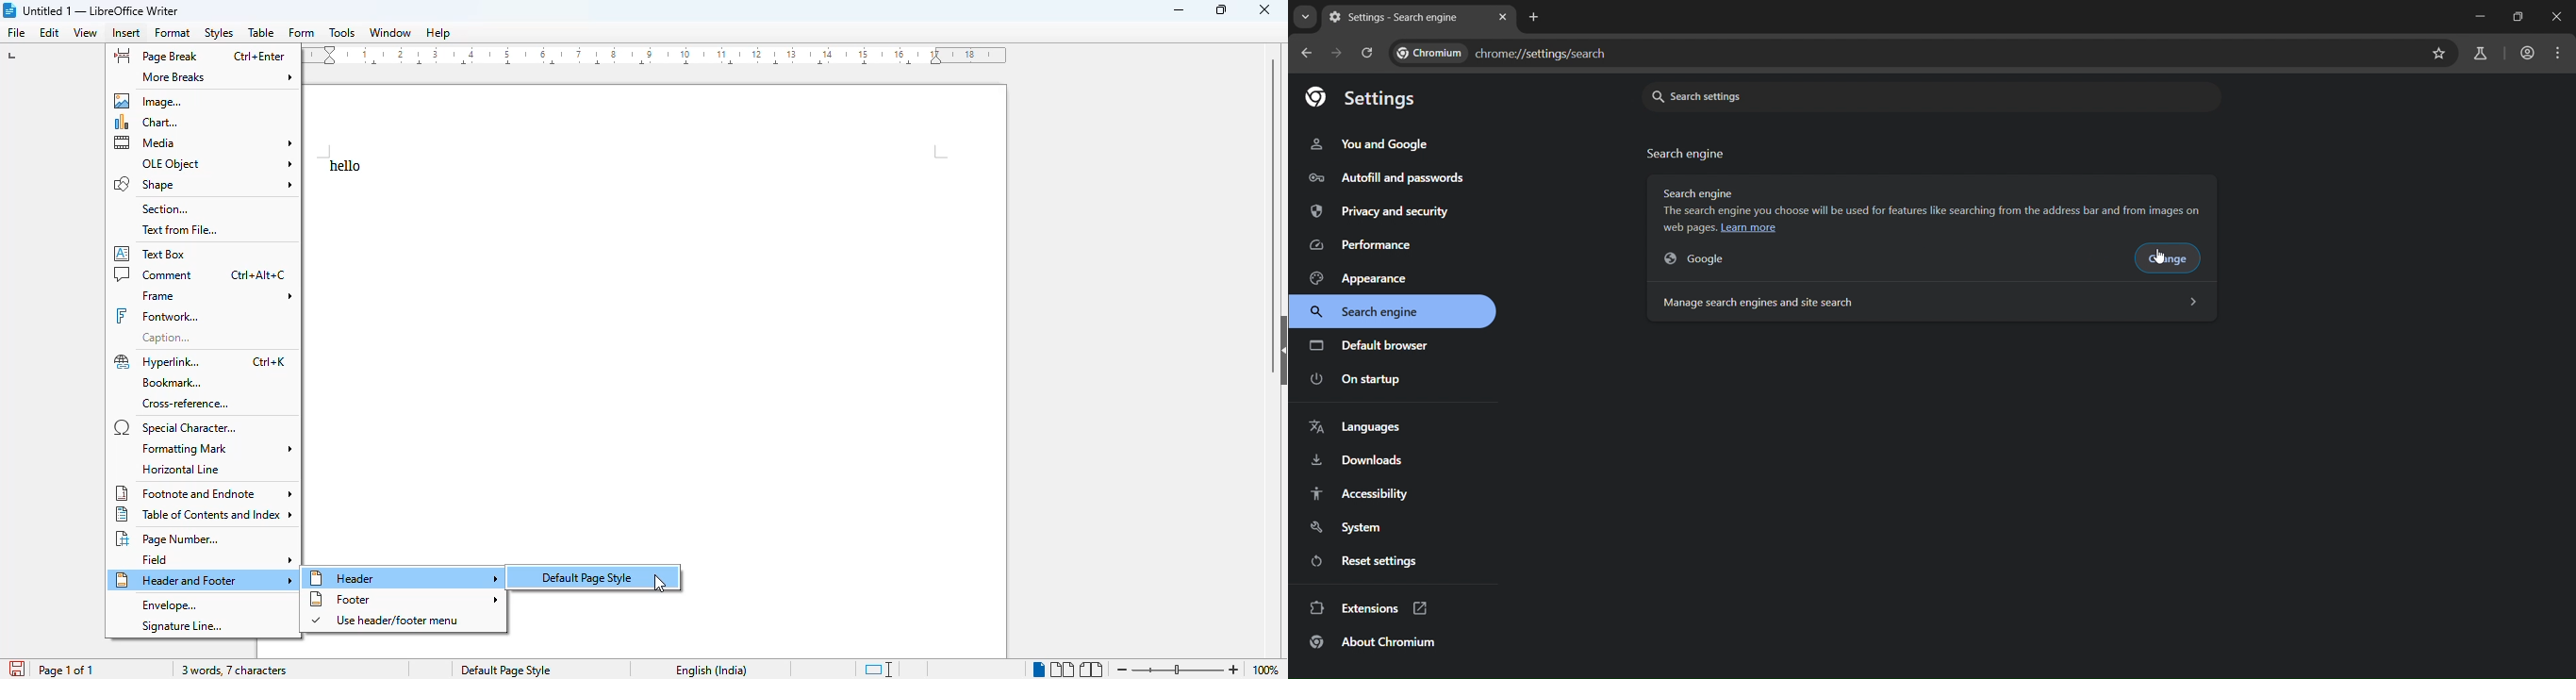 The image size is (2576, 700). What do you see at coordinates (1371, 345) in the screenshot?
I see `default browser` at bounding box center [1371, 345].